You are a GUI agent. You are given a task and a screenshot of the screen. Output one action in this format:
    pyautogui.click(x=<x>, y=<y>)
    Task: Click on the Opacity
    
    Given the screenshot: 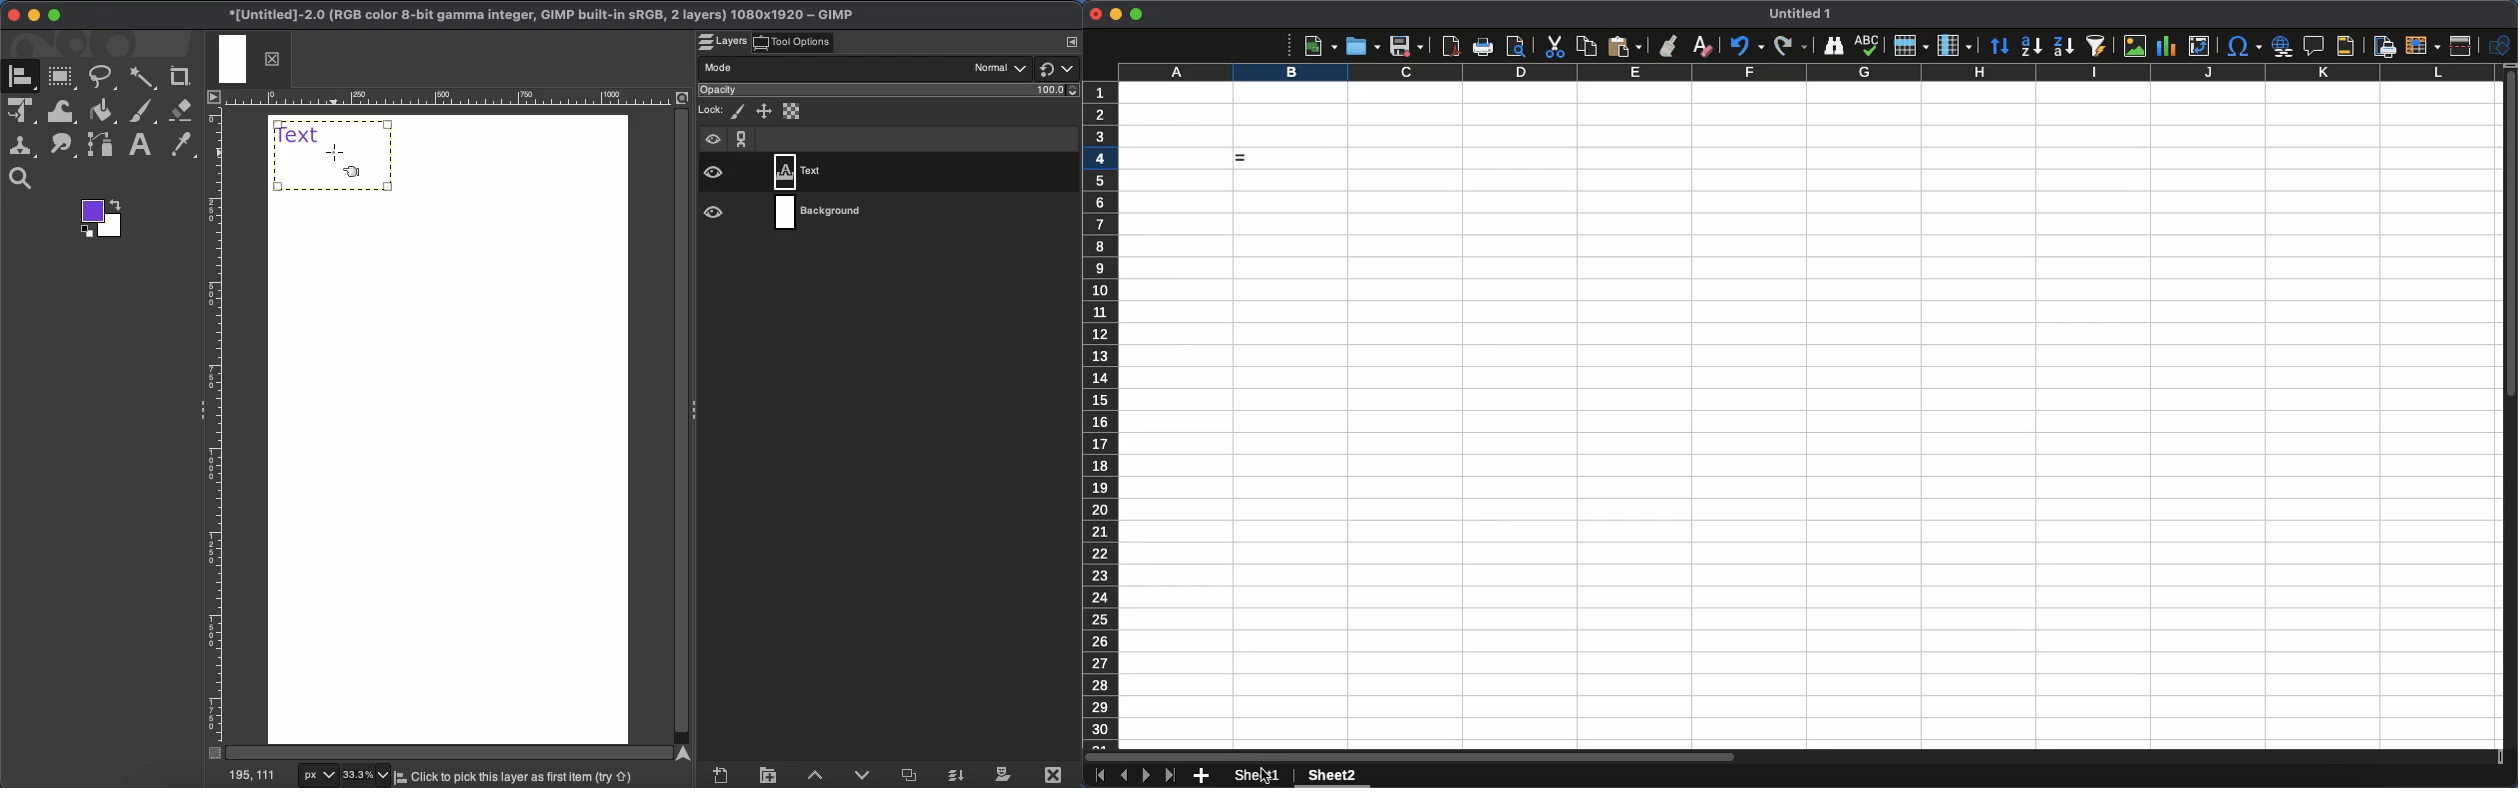 What is the action you would take?
    pyautogui.click(x=891, y=90)
    